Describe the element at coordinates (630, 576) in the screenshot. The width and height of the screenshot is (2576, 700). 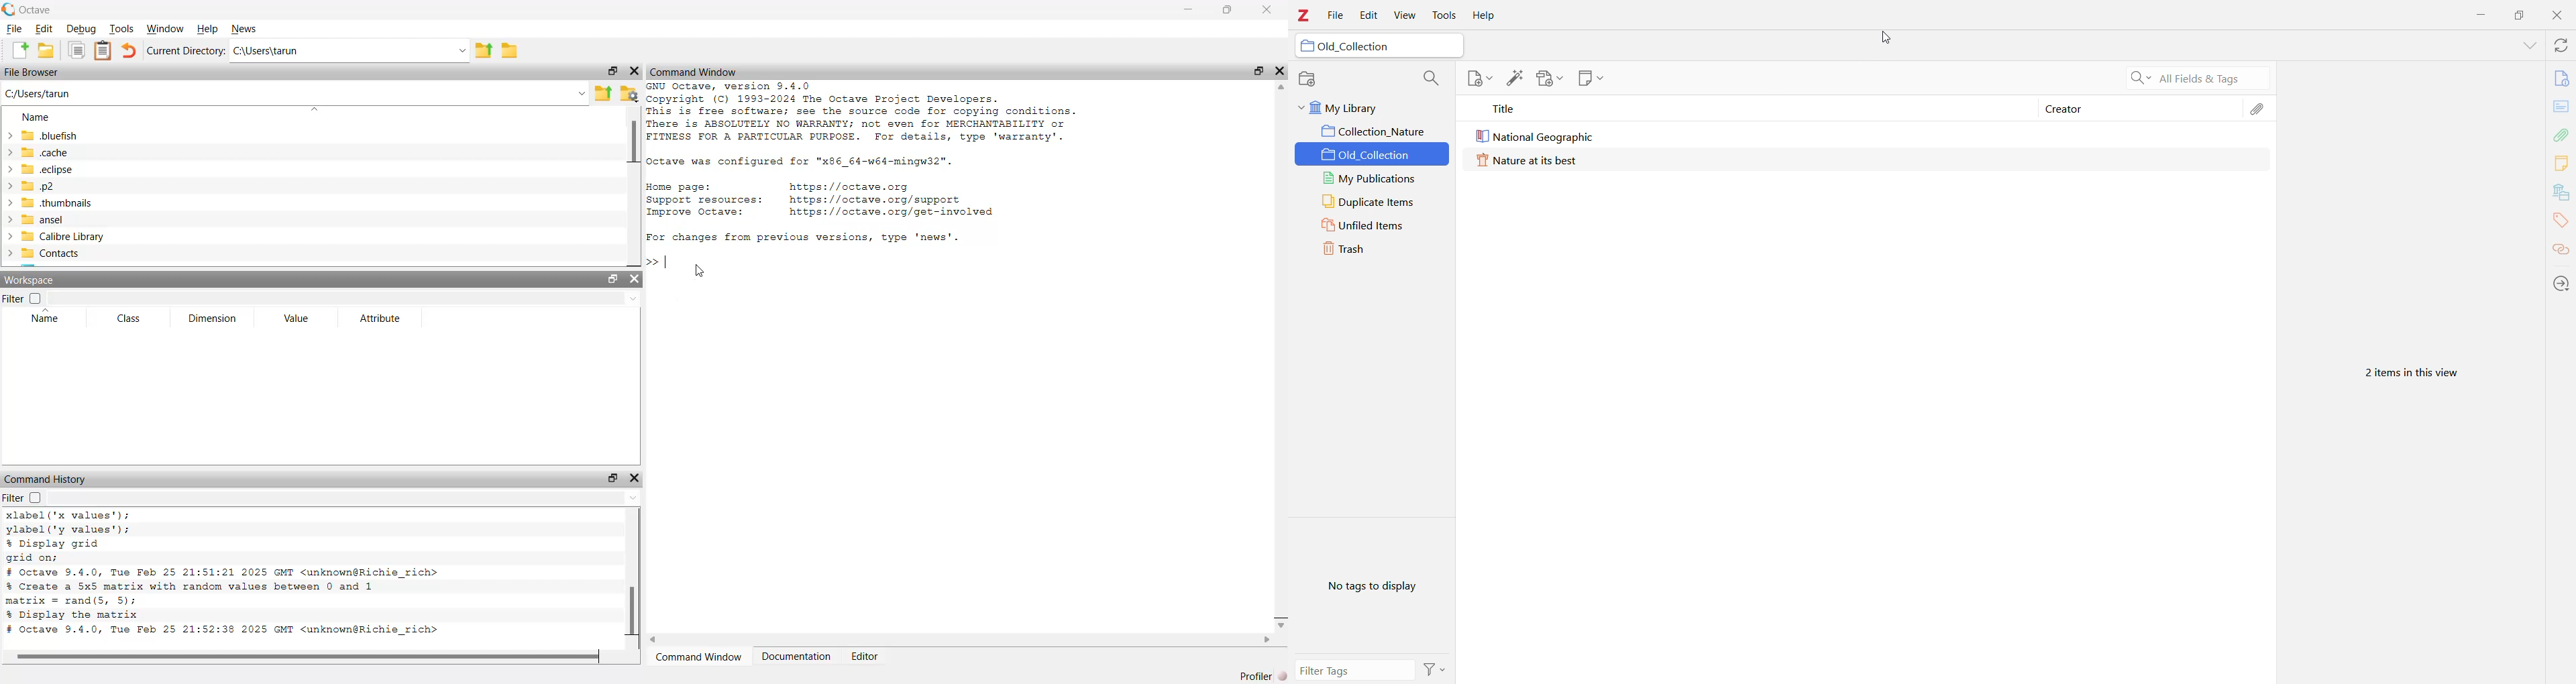
I see `scroll bar` at that location.